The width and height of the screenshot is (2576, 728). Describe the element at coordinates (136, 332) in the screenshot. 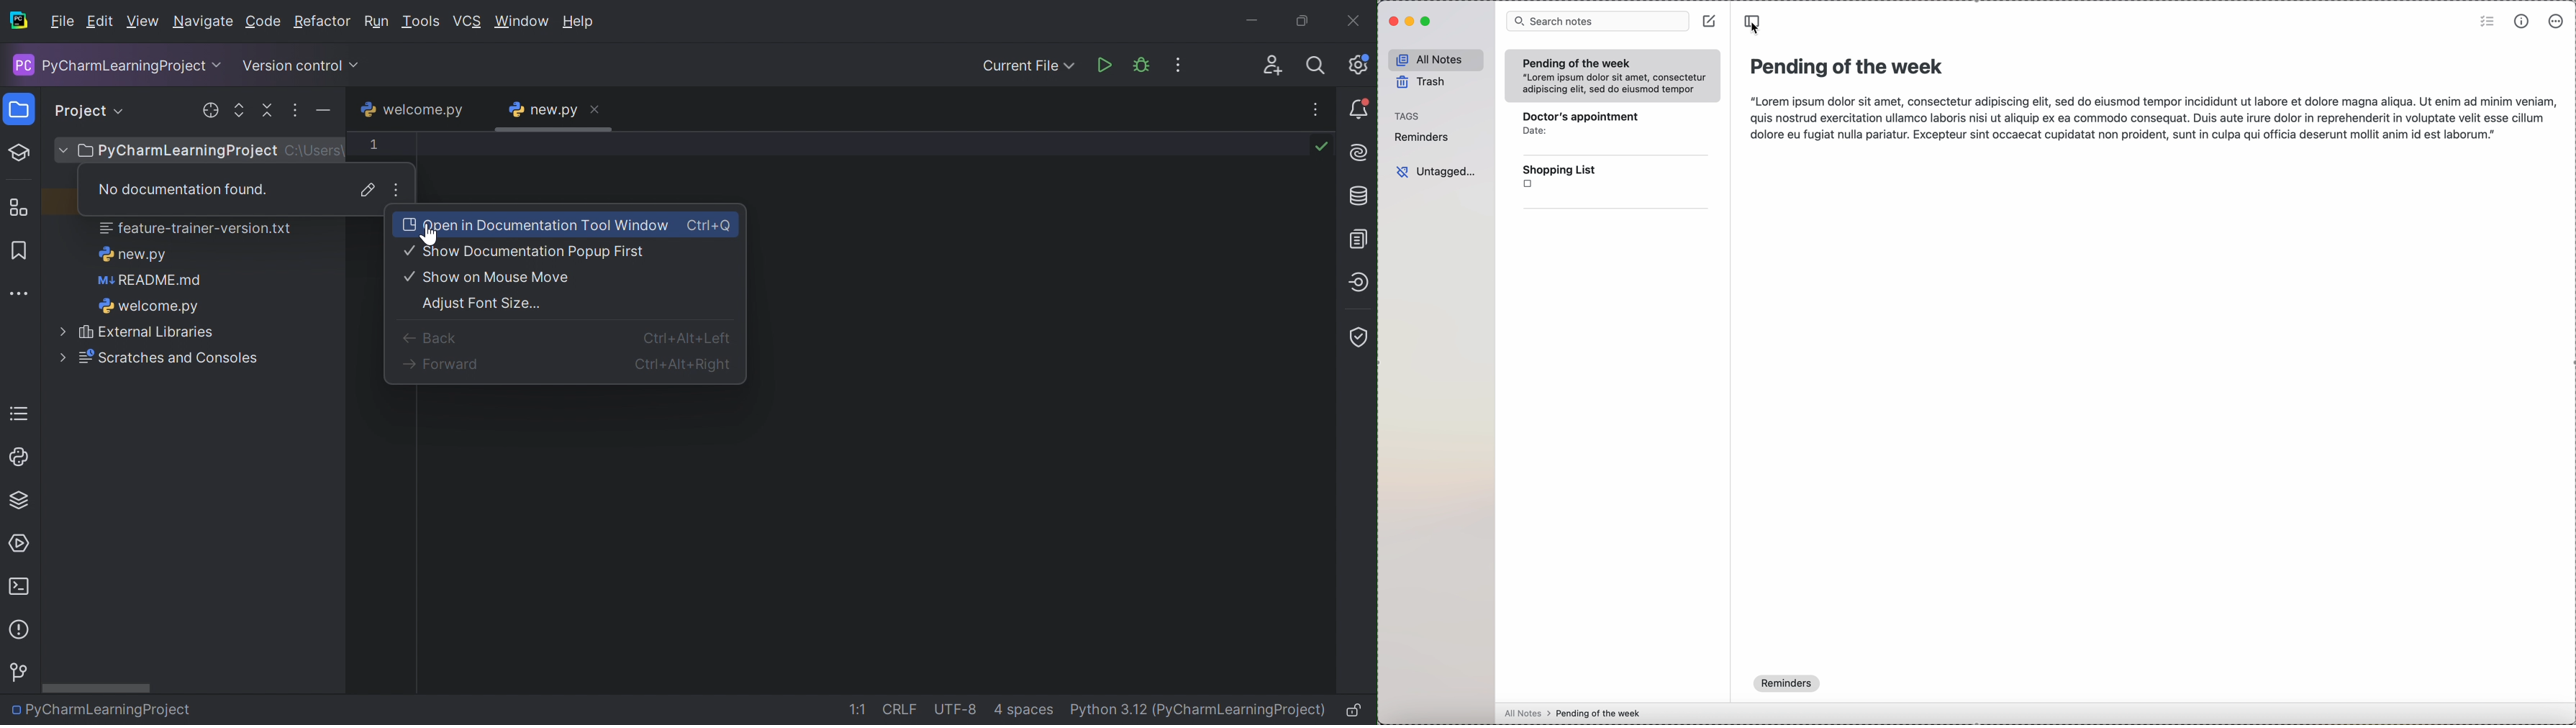

I see `External Libraries` at that location.